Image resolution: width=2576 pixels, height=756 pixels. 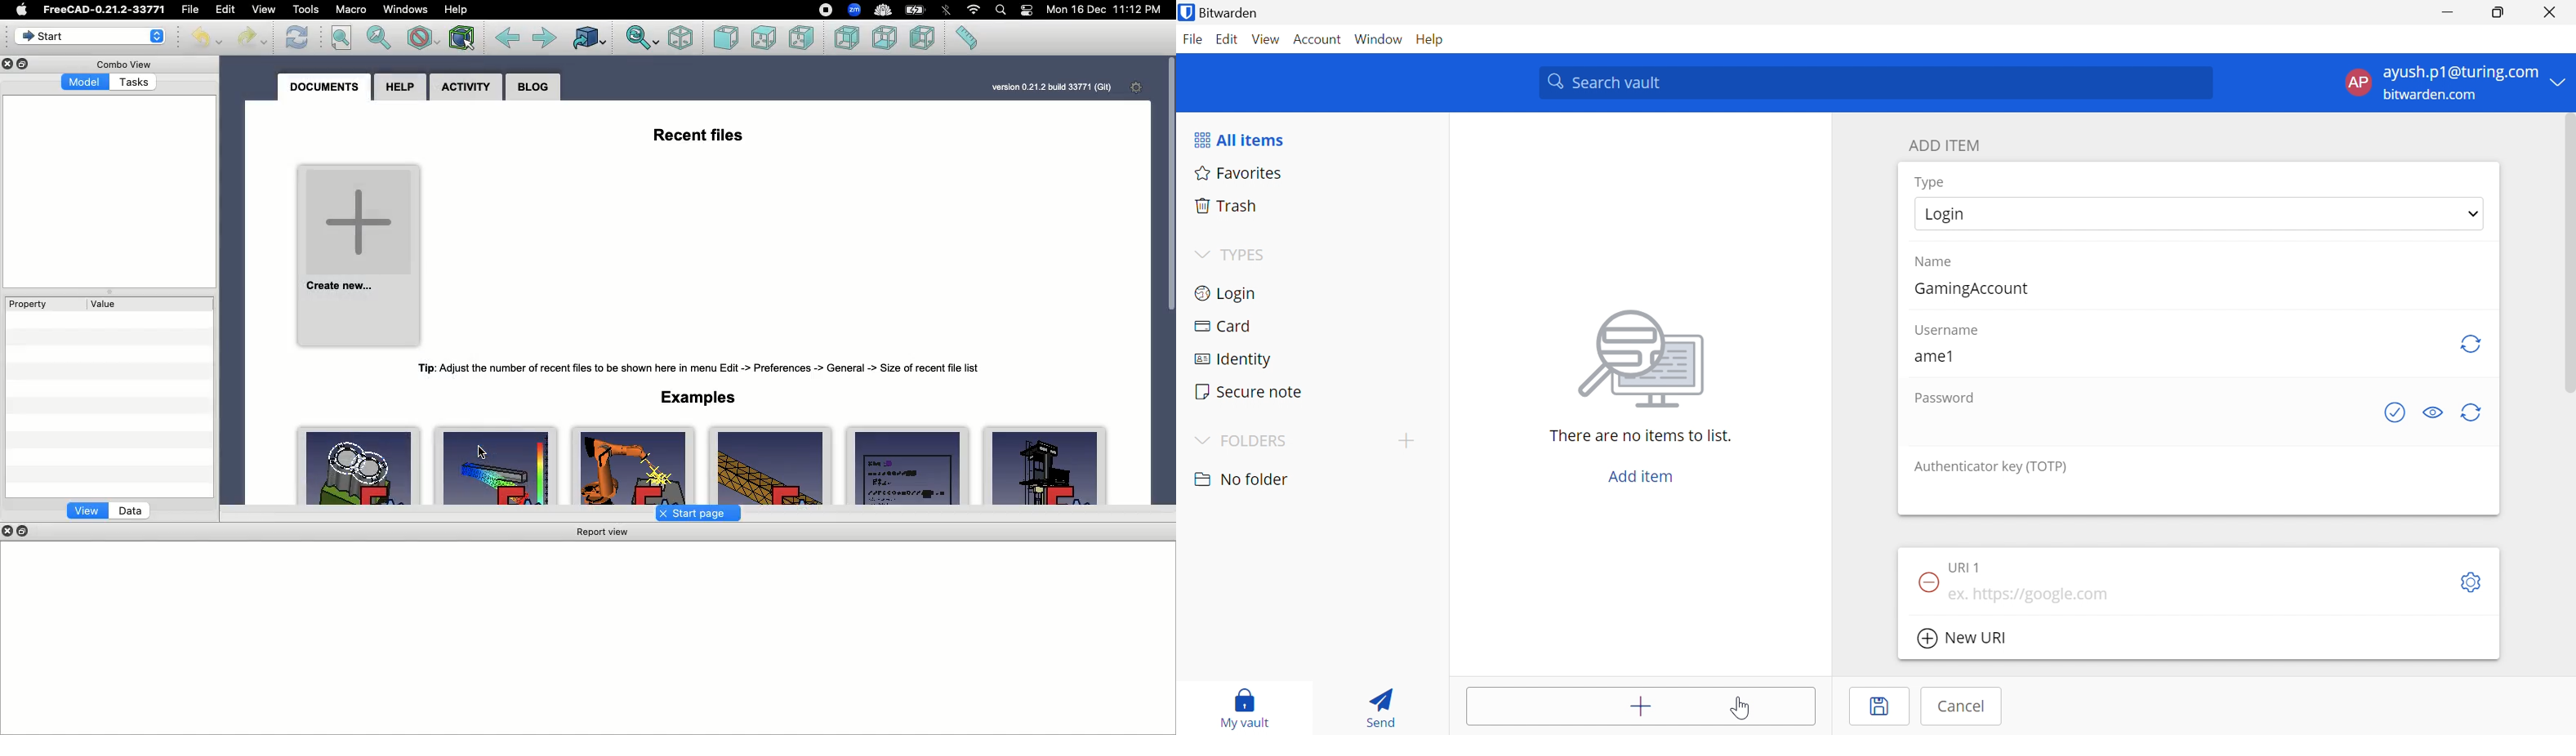 I want to click on Help, so click(x=458, y=8).